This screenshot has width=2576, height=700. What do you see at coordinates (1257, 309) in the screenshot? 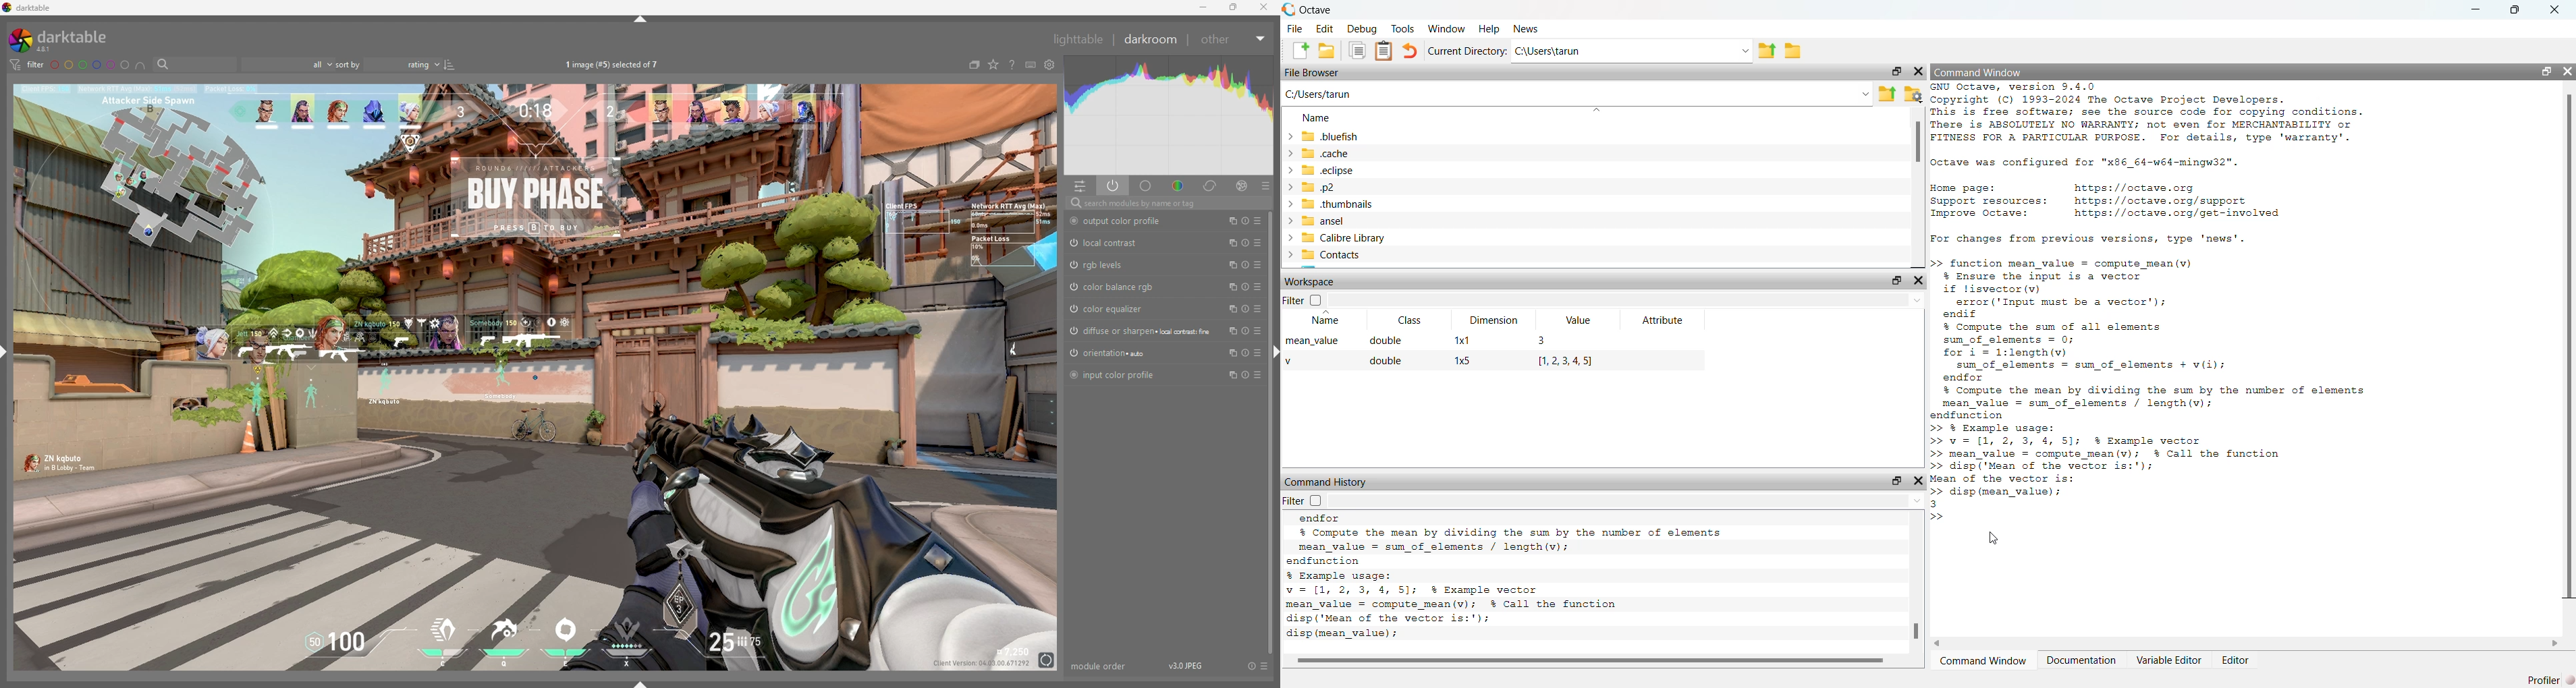
I see `presets` at bounding box center [1257, 309].